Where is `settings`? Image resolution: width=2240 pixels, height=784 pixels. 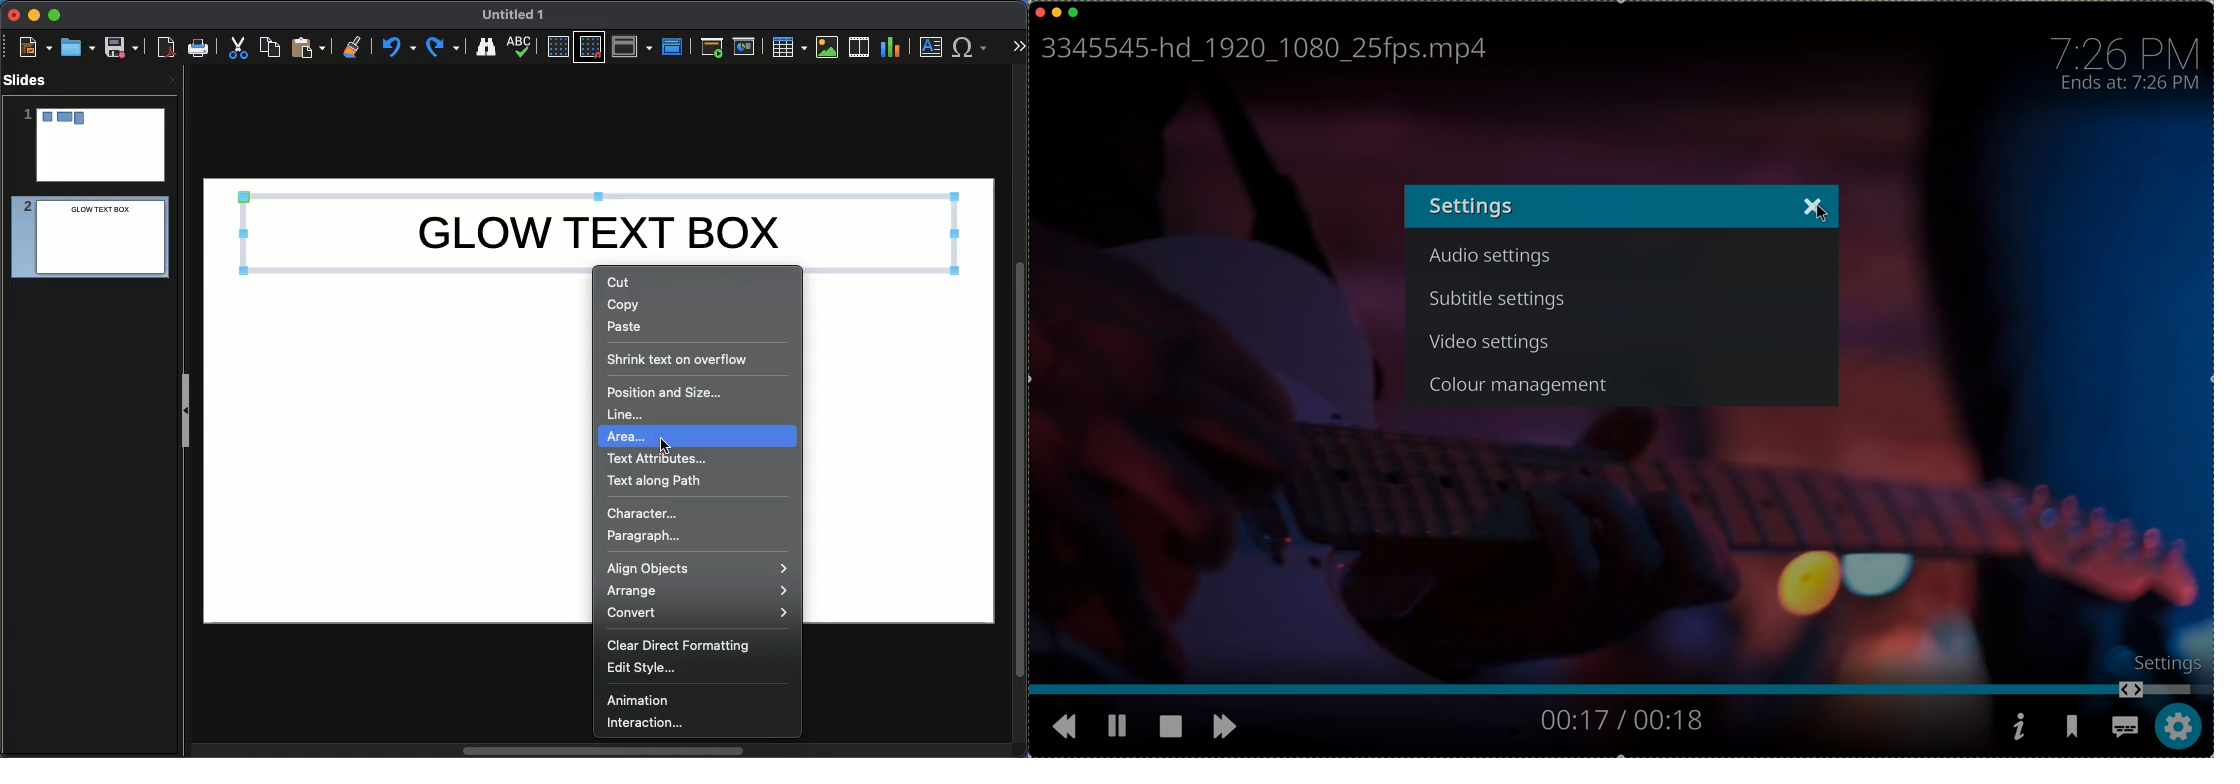 settings is located at coordinates (1473, 206).